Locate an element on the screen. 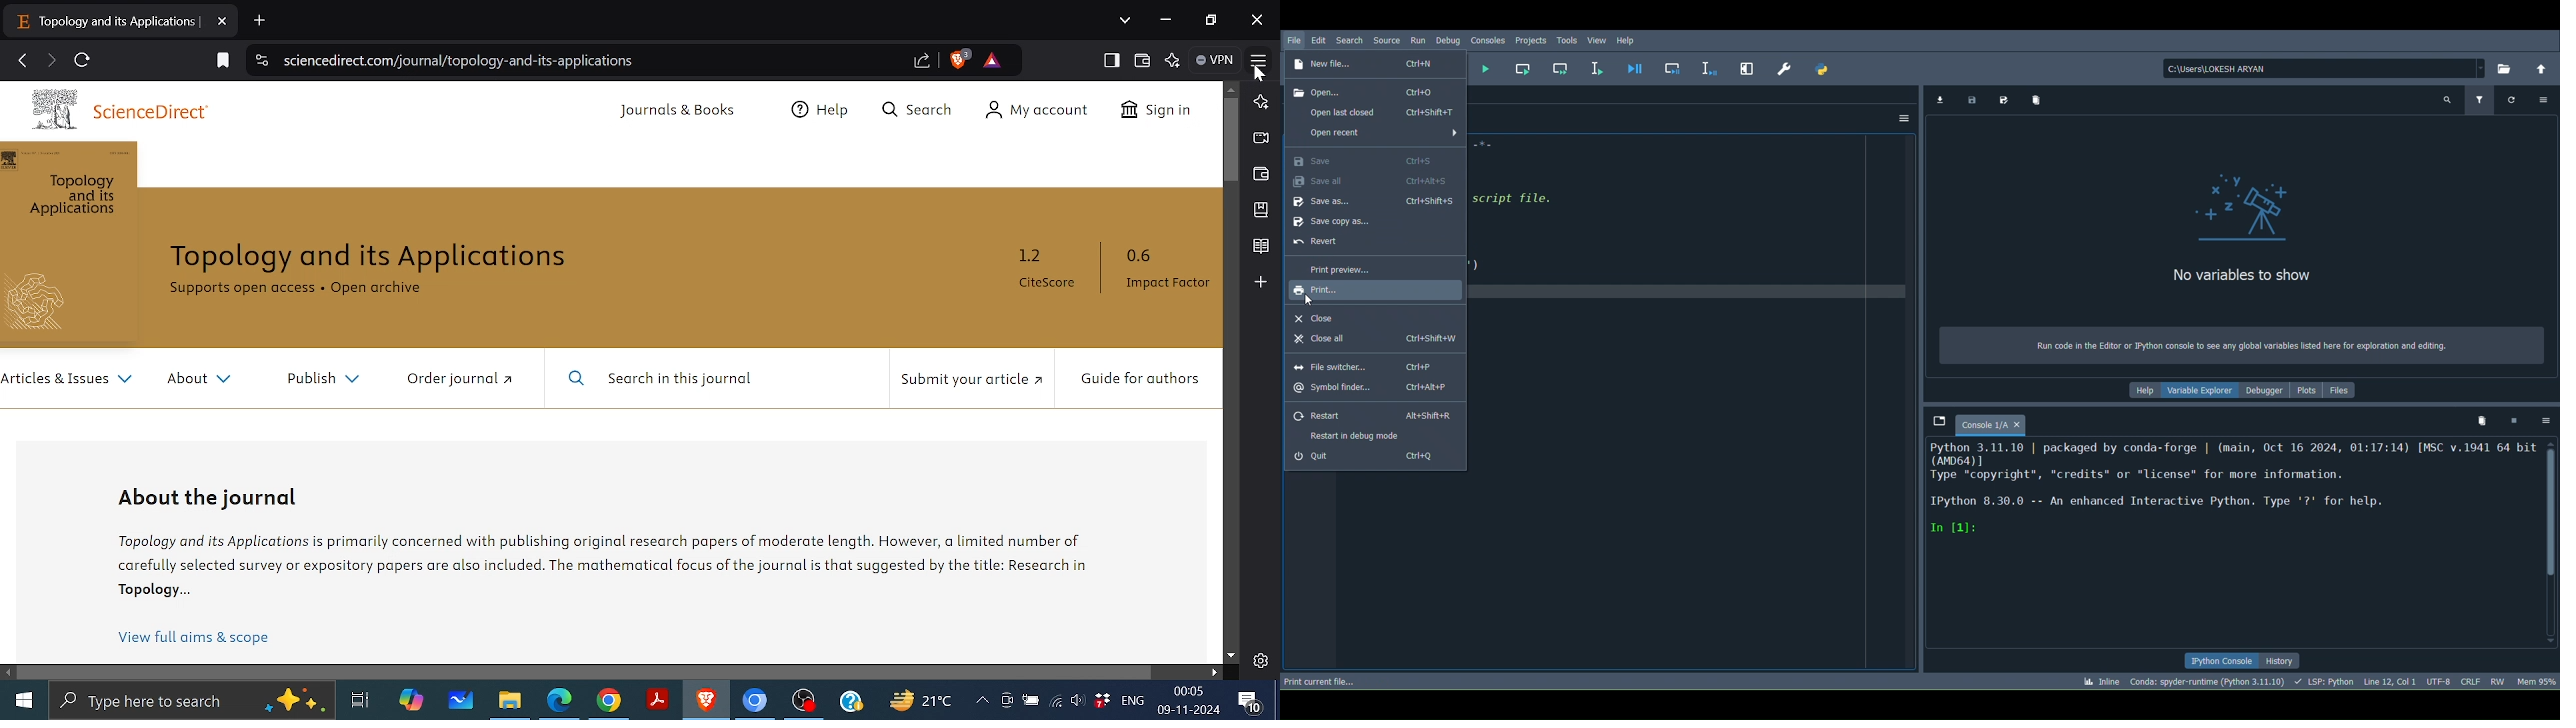 Image resolution: width=2576 pixels, height=728 pixels. supports open access is located at coordinates (239, 289).